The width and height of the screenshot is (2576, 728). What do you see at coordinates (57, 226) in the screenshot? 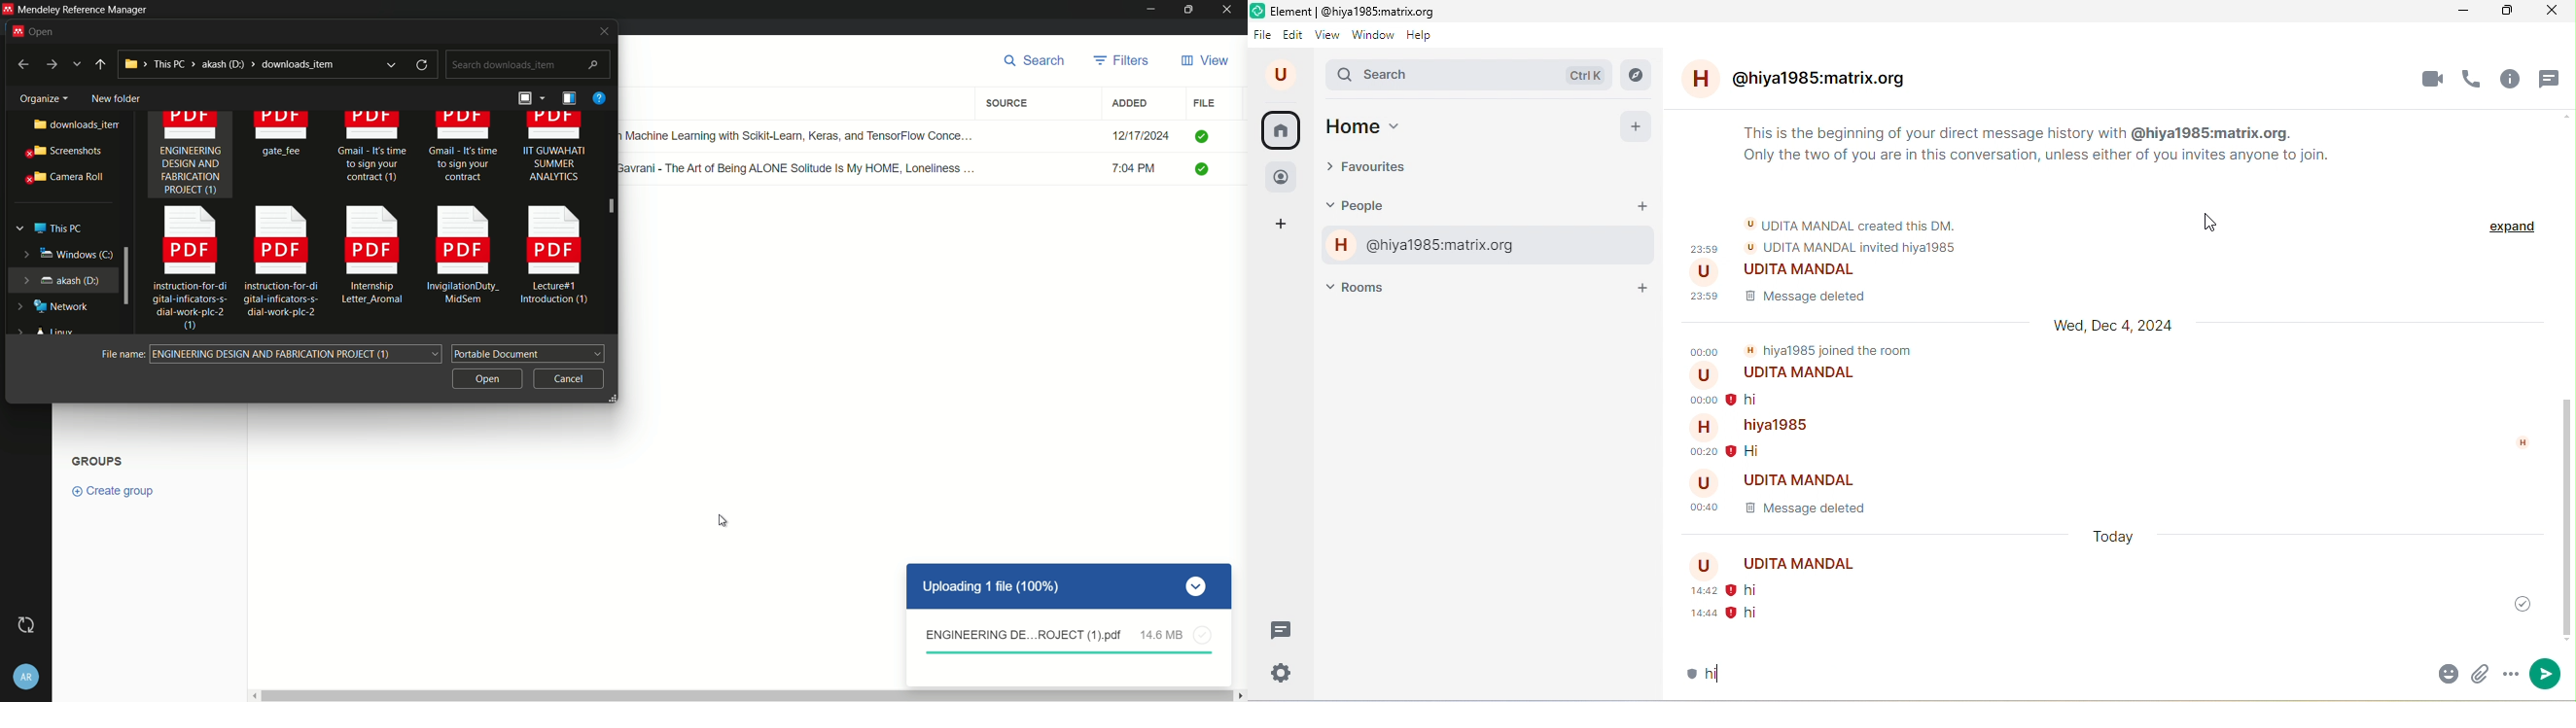
I see `this pc` at bounding box center [57, 226].